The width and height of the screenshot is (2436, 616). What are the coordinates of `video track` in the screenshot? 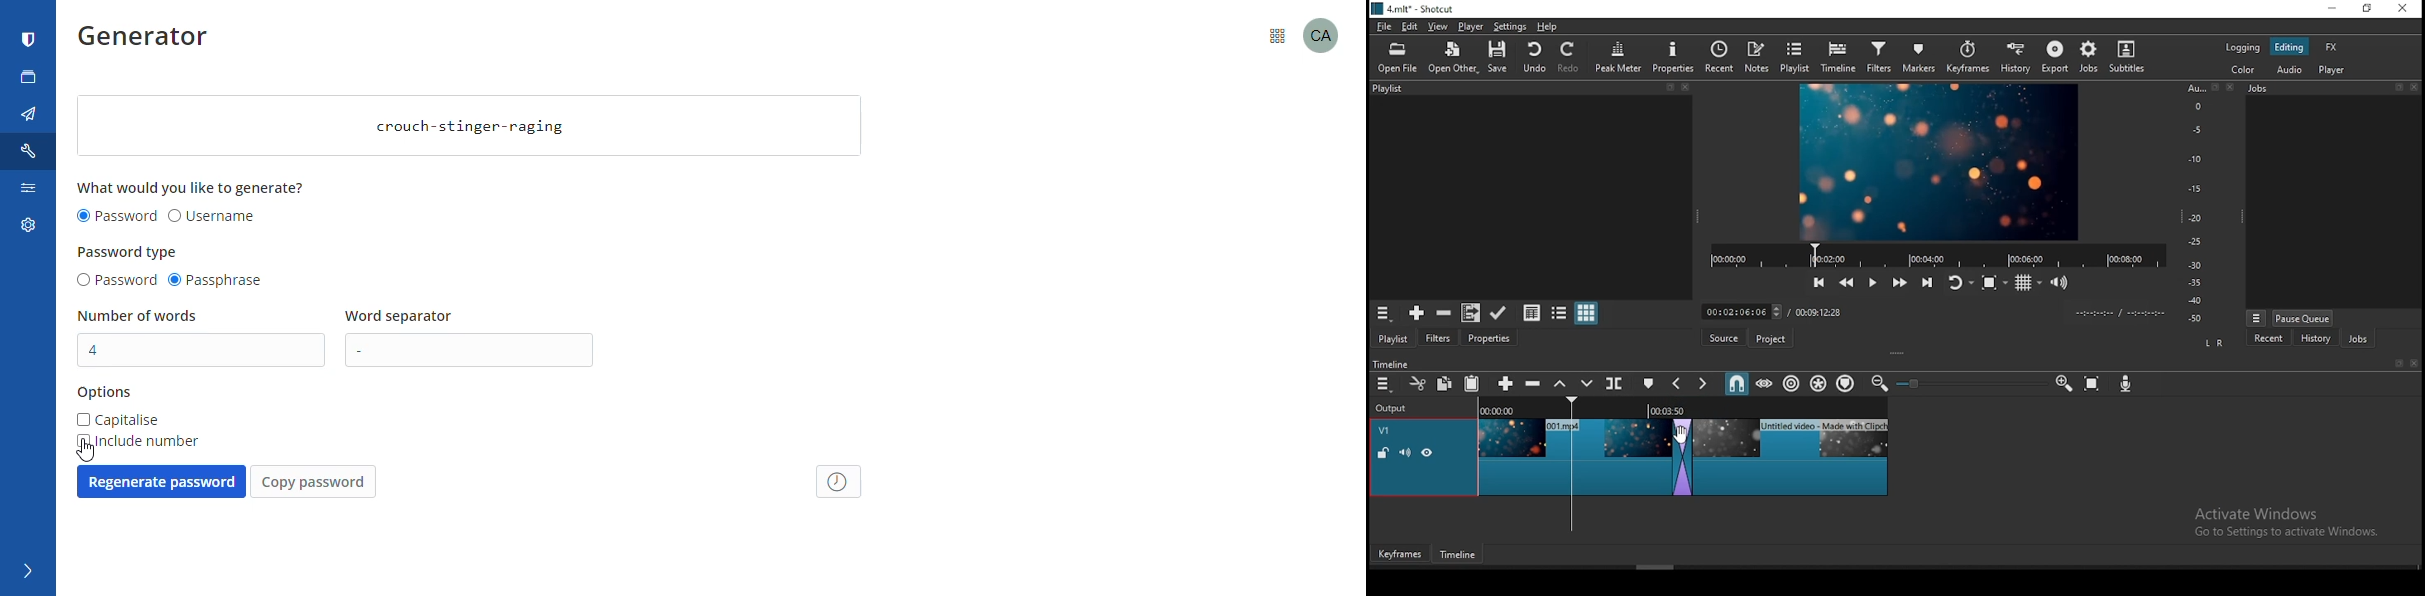 It's located at (1424, 456).